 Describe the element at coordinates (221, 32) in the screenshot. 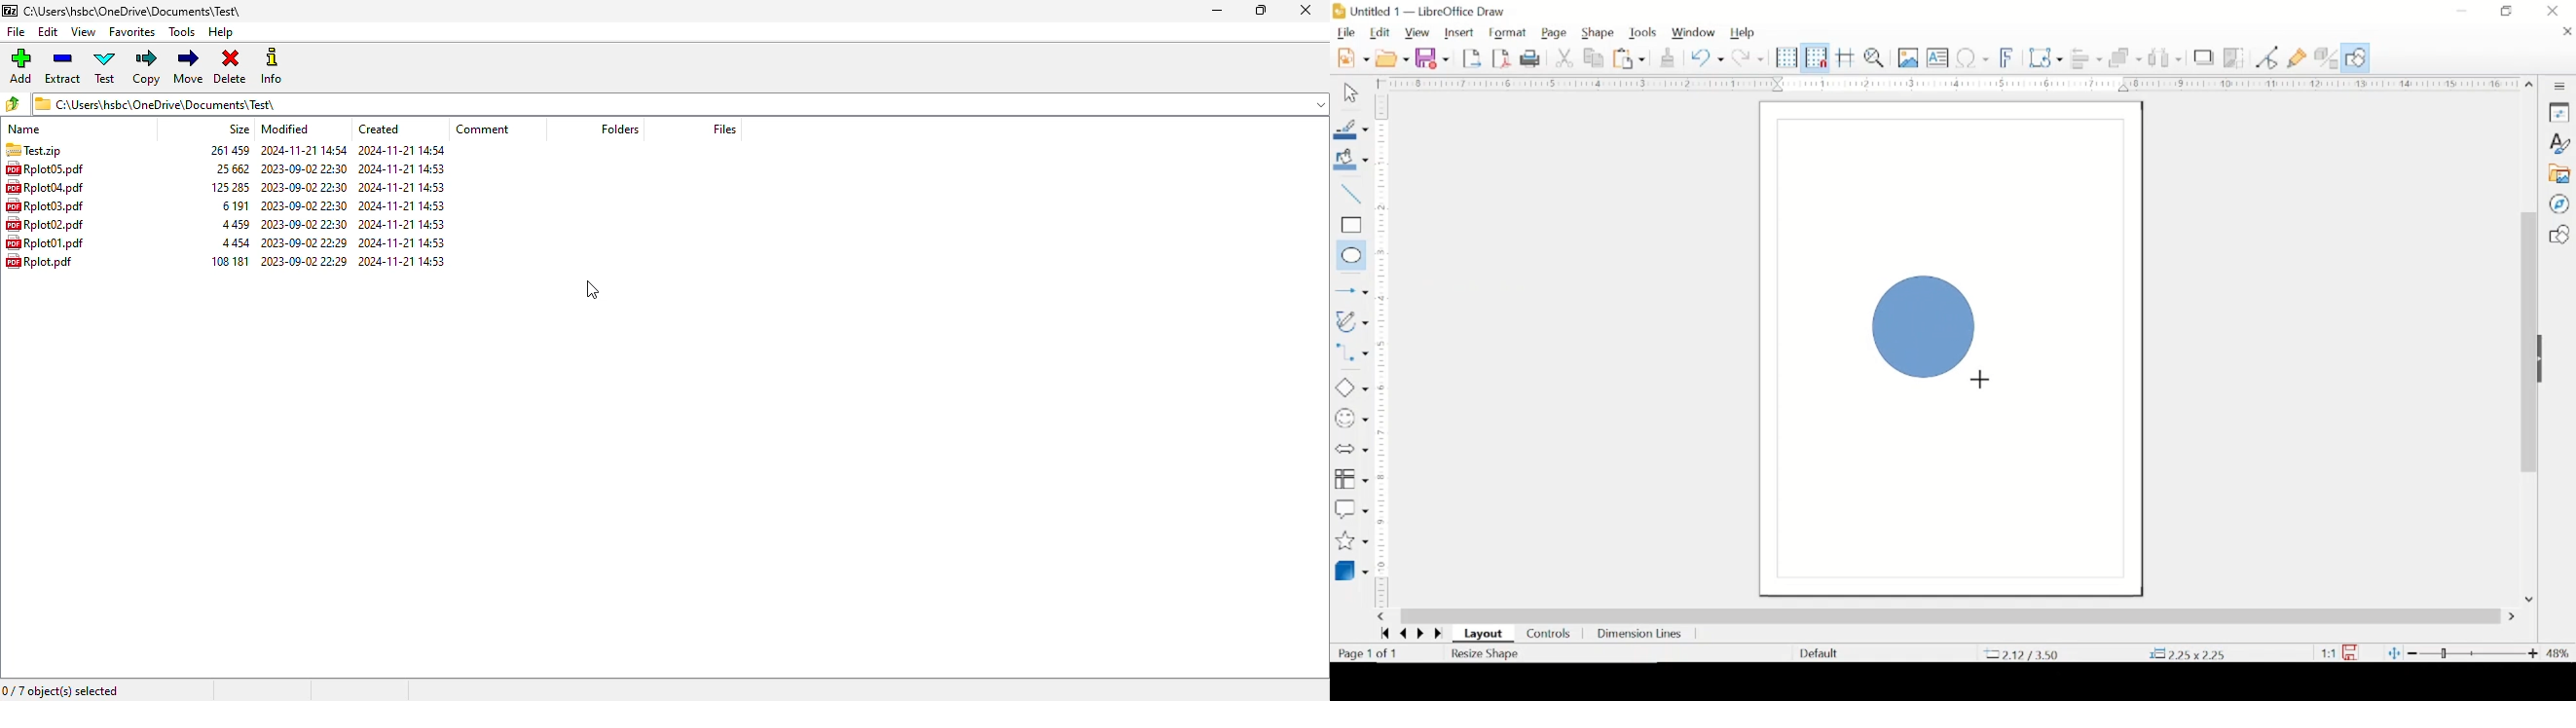

I see `help` at that location.